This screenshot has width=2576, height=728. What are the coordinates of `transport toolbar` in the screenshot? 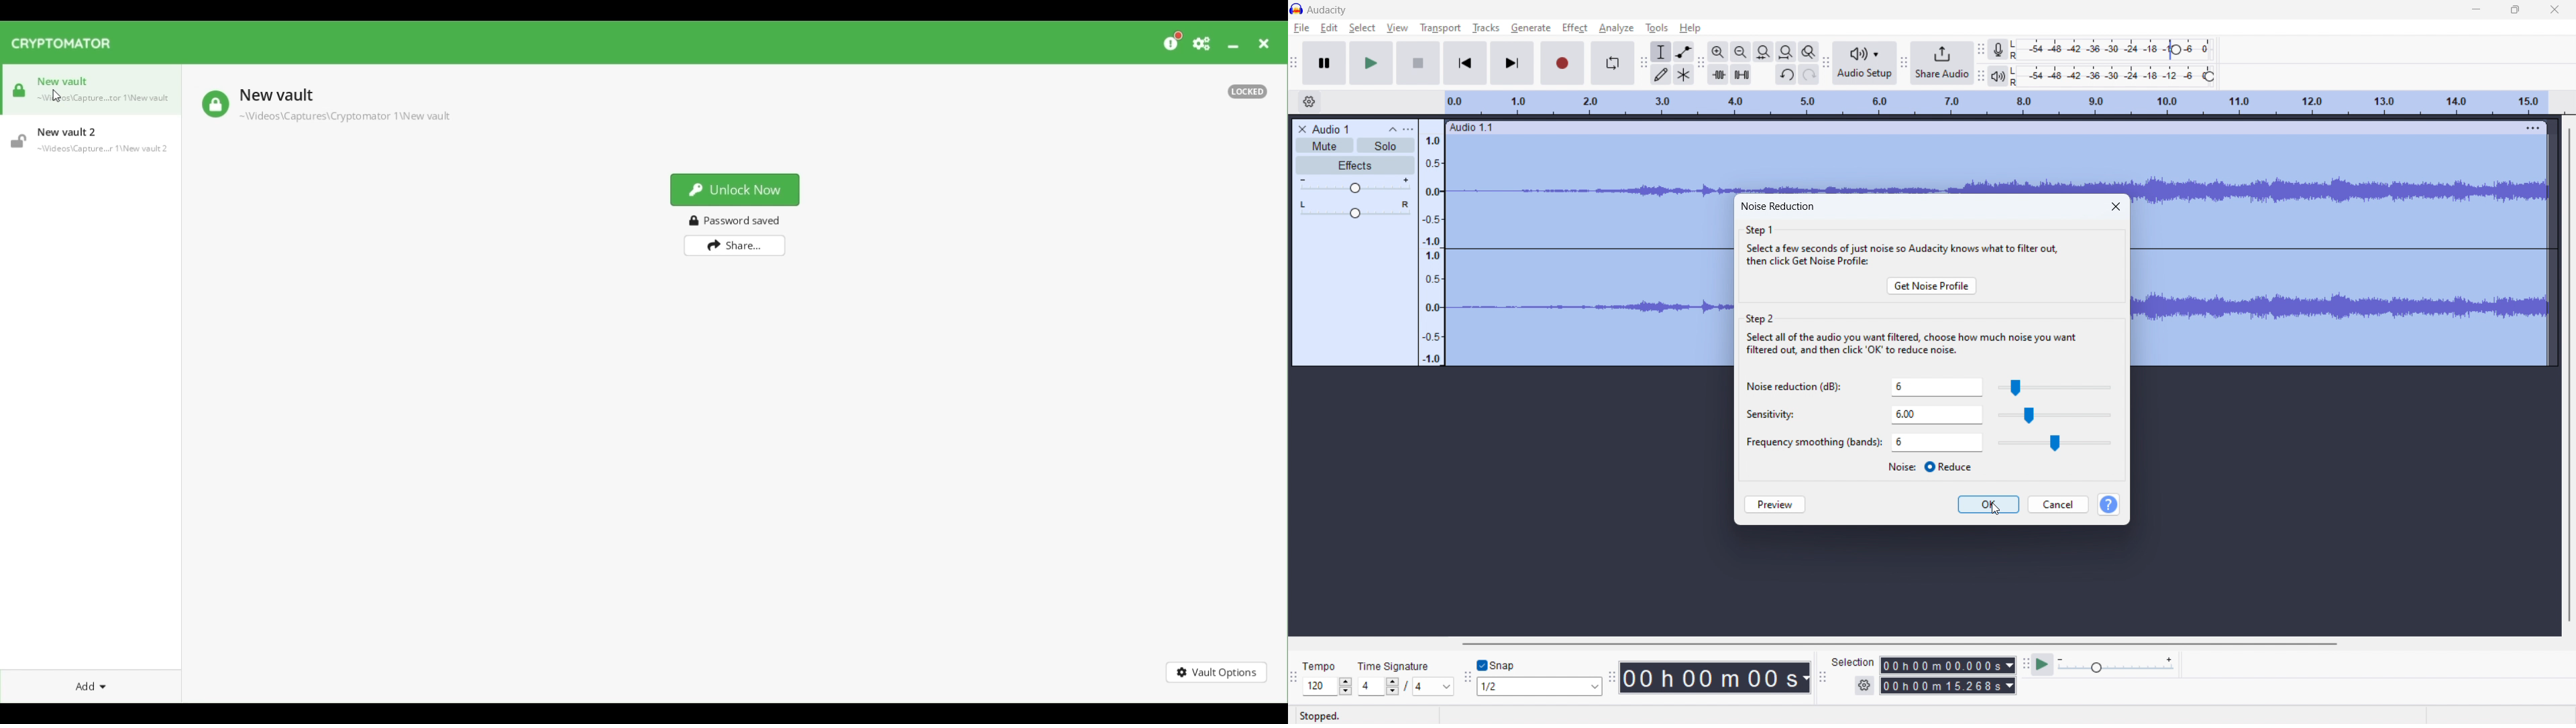 It's located at (1295, 62).